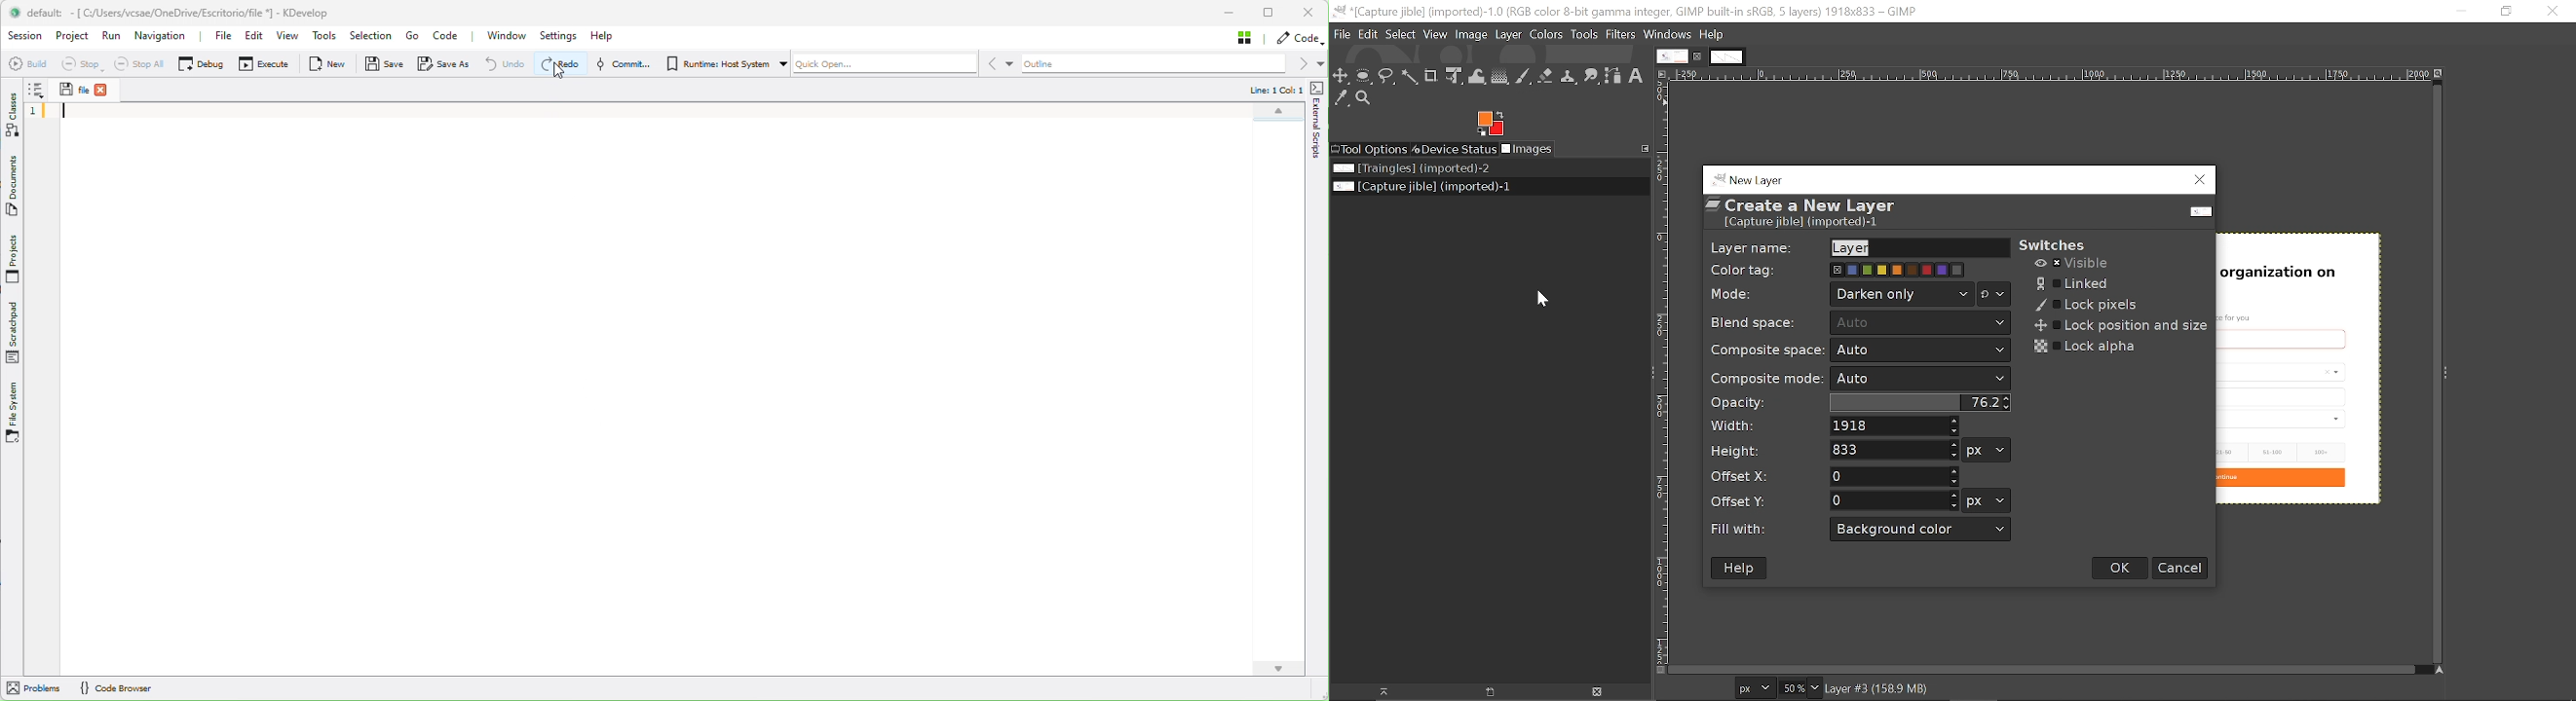 This screenshot has height=728, width=2576. Describe the element at coordinates (1921, 350) in the screenshot. I see `Composite space` at that location.